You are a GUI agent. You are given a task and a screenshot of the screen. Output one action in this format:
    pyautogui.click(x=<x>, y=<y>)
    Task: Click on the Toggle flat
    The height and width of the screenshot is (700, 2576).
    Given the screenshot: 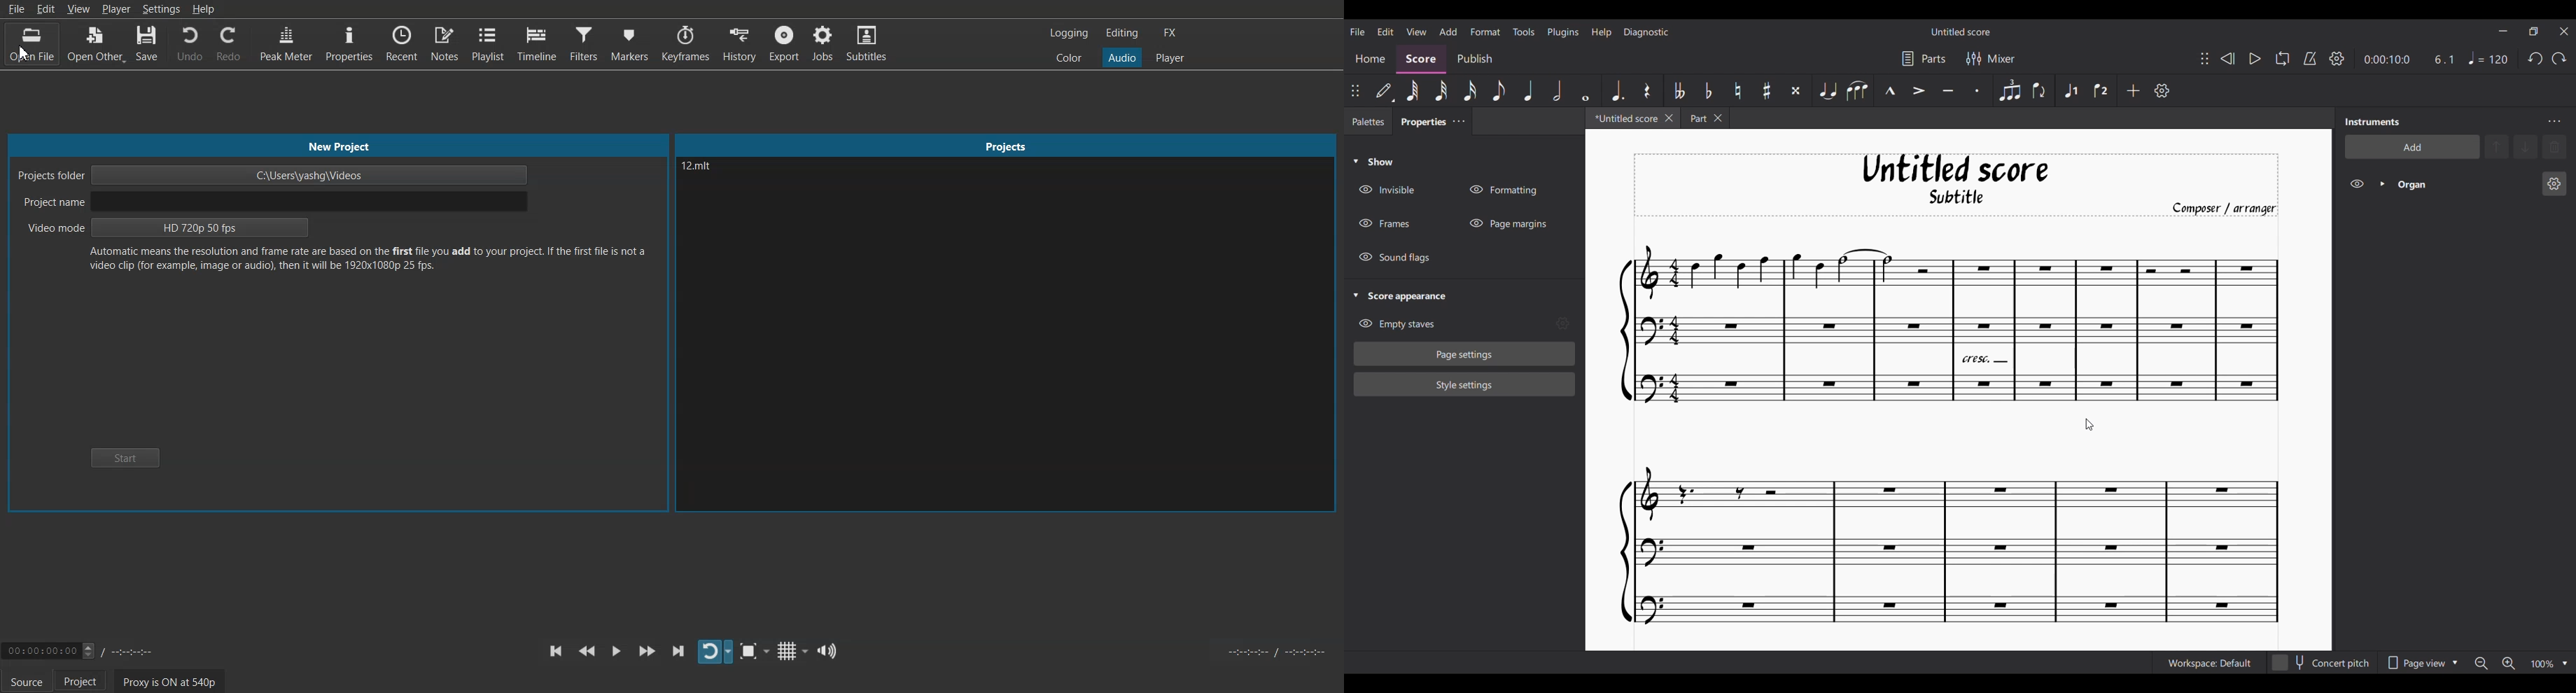 What is the action you would take?
    pyautogui.click(x=1707, y=90)
    